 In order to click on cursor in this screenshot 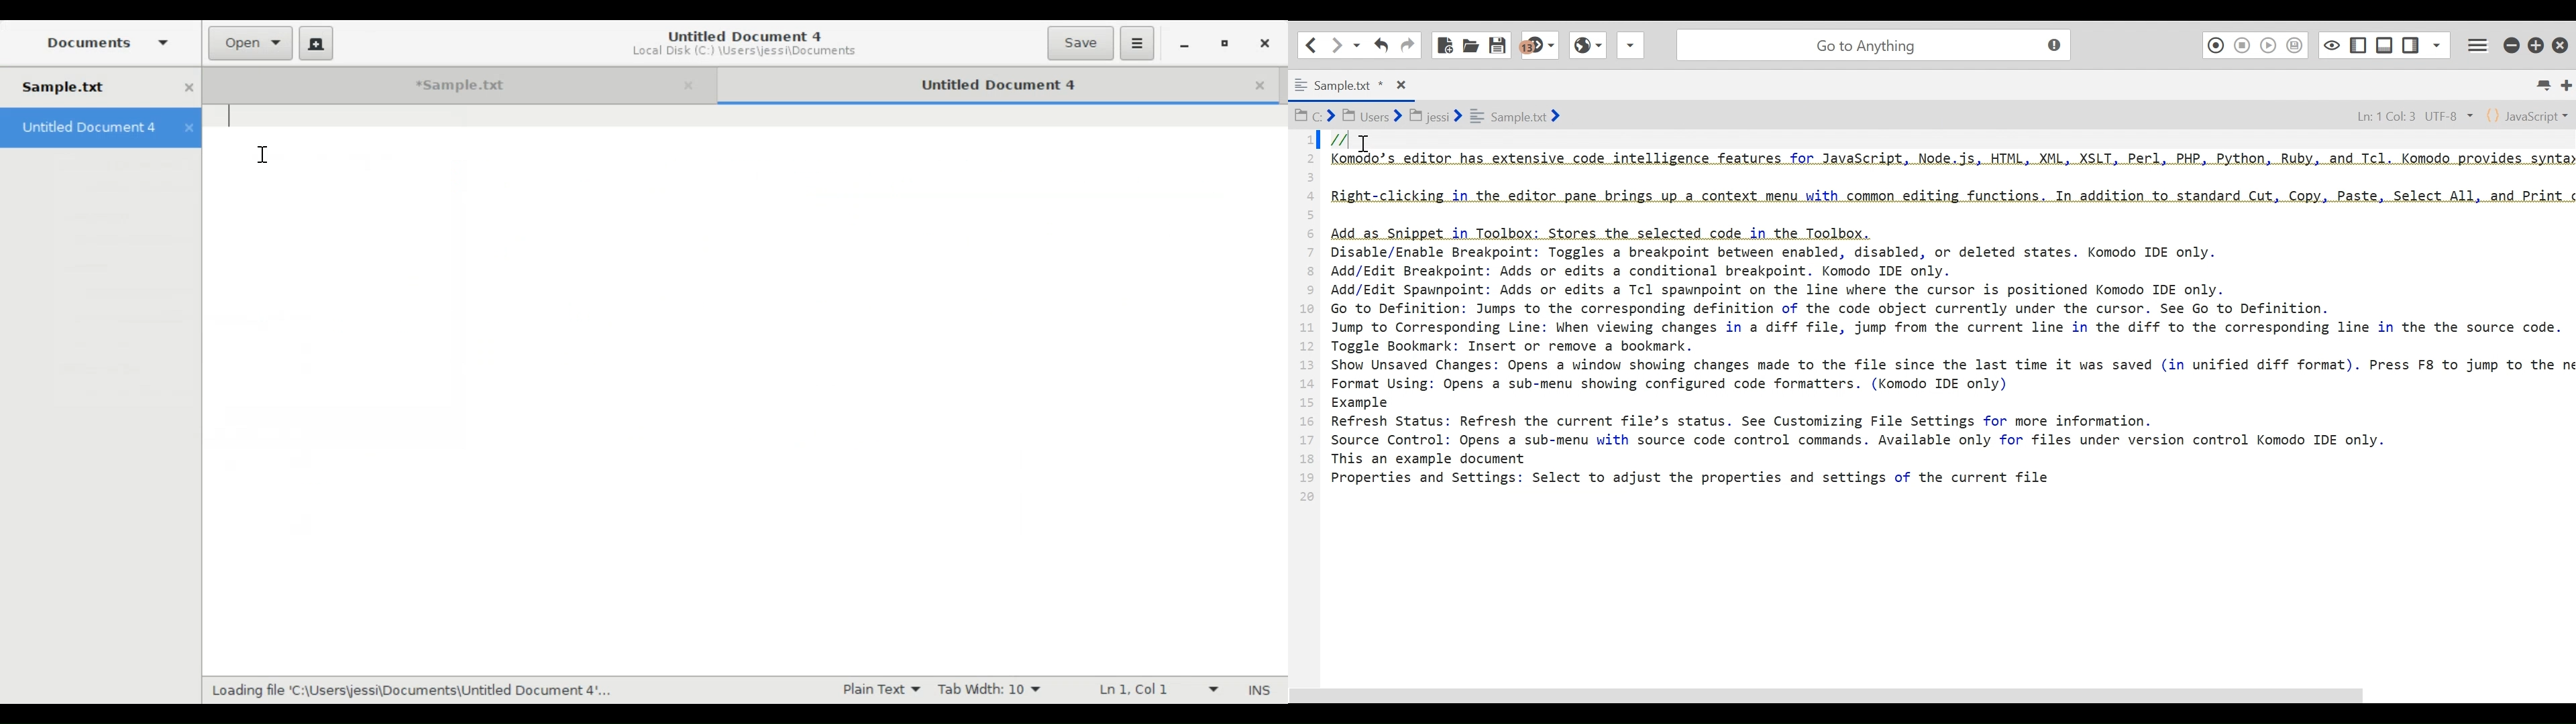, I will do `click(1366, 146)`.